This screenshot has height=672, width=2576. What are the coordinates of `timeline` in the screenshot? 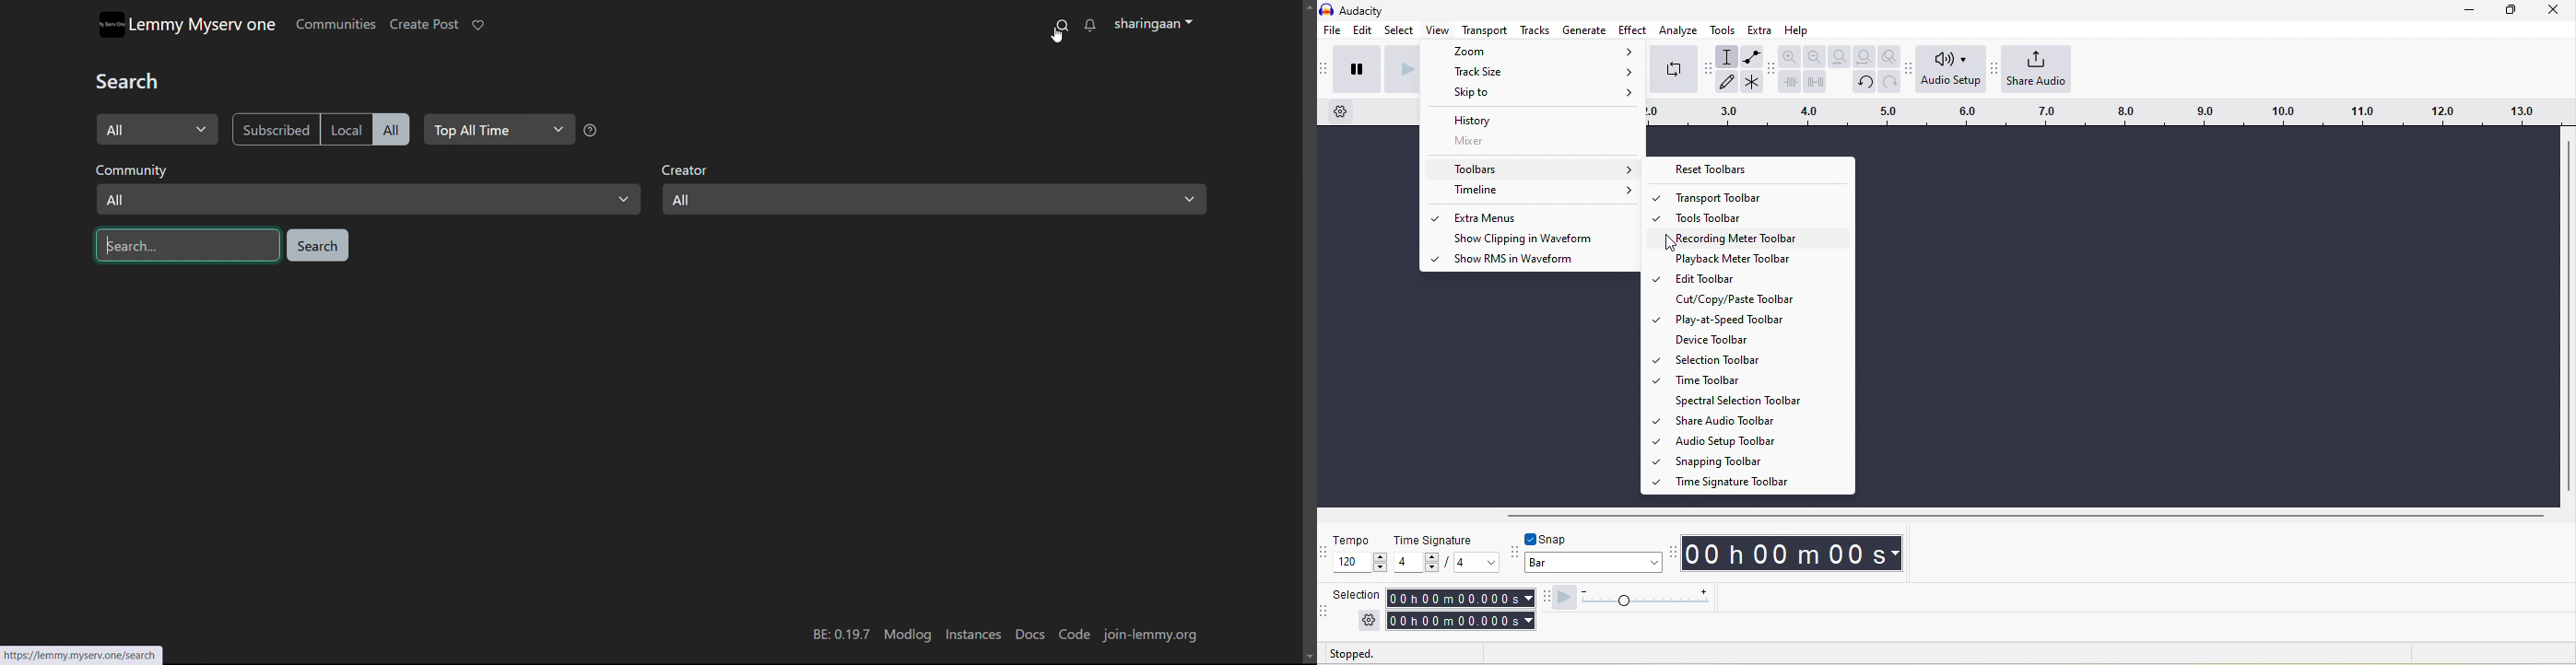 It's located at (2107, 112).